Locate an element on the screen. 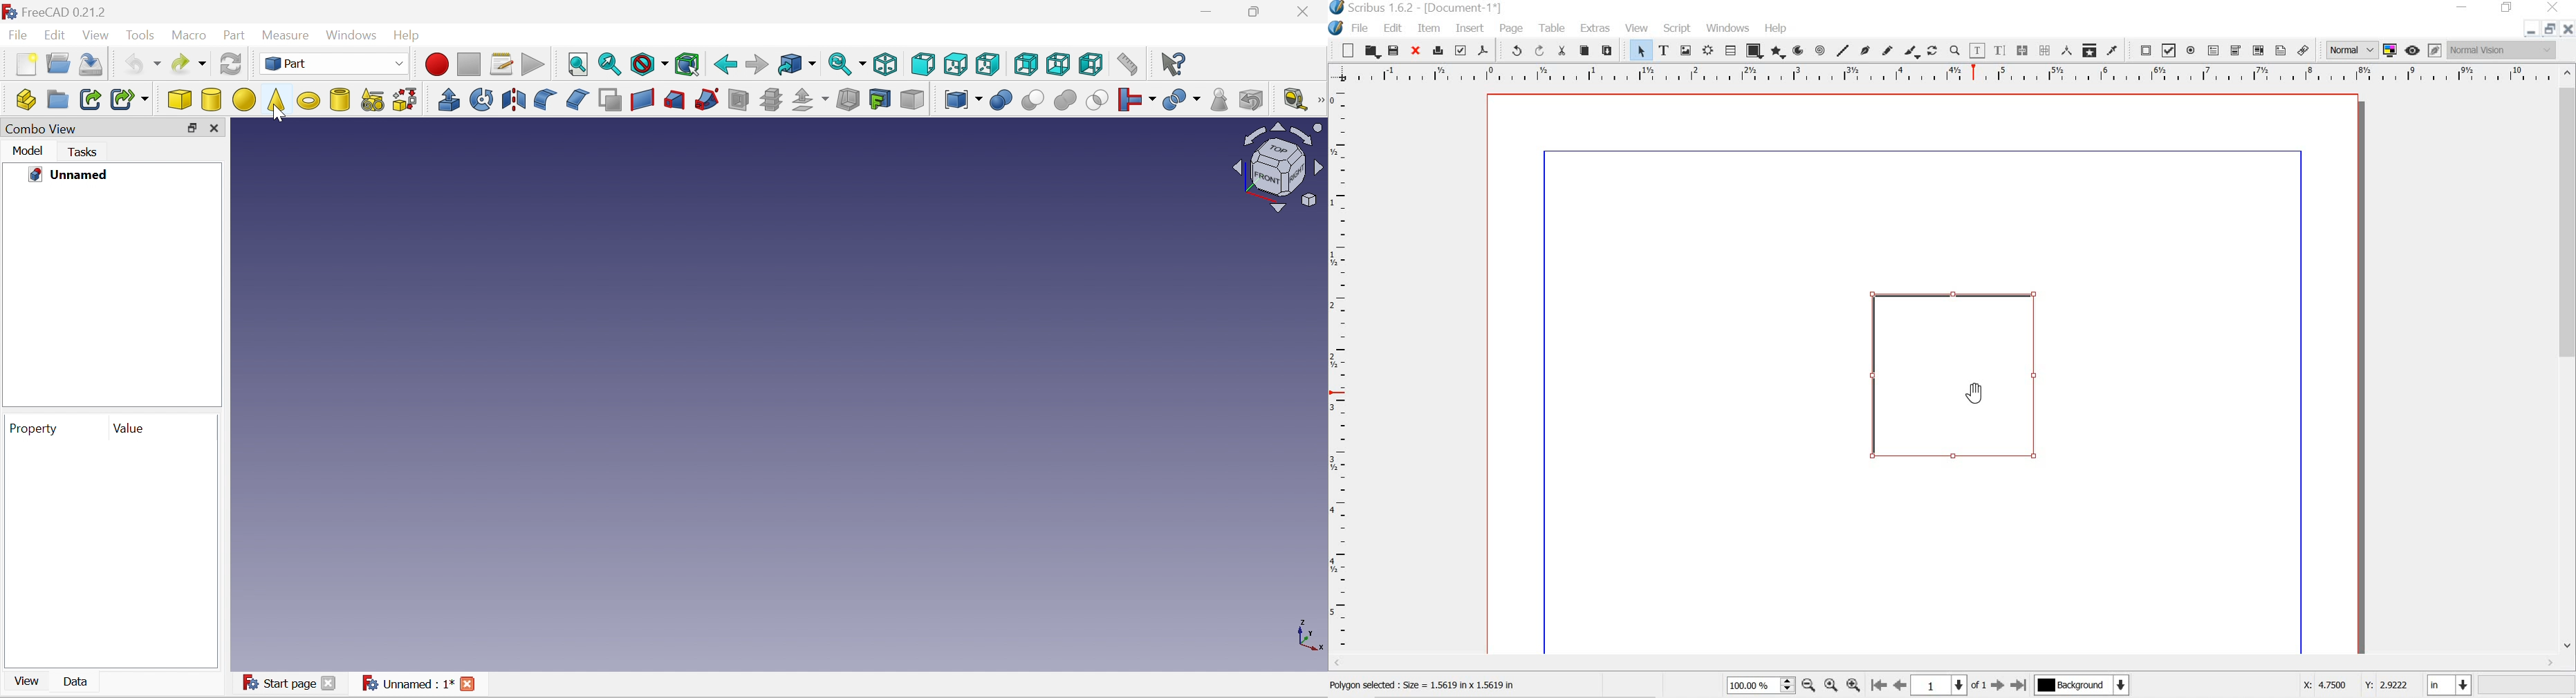  Top is located at coordinates (956, 64).